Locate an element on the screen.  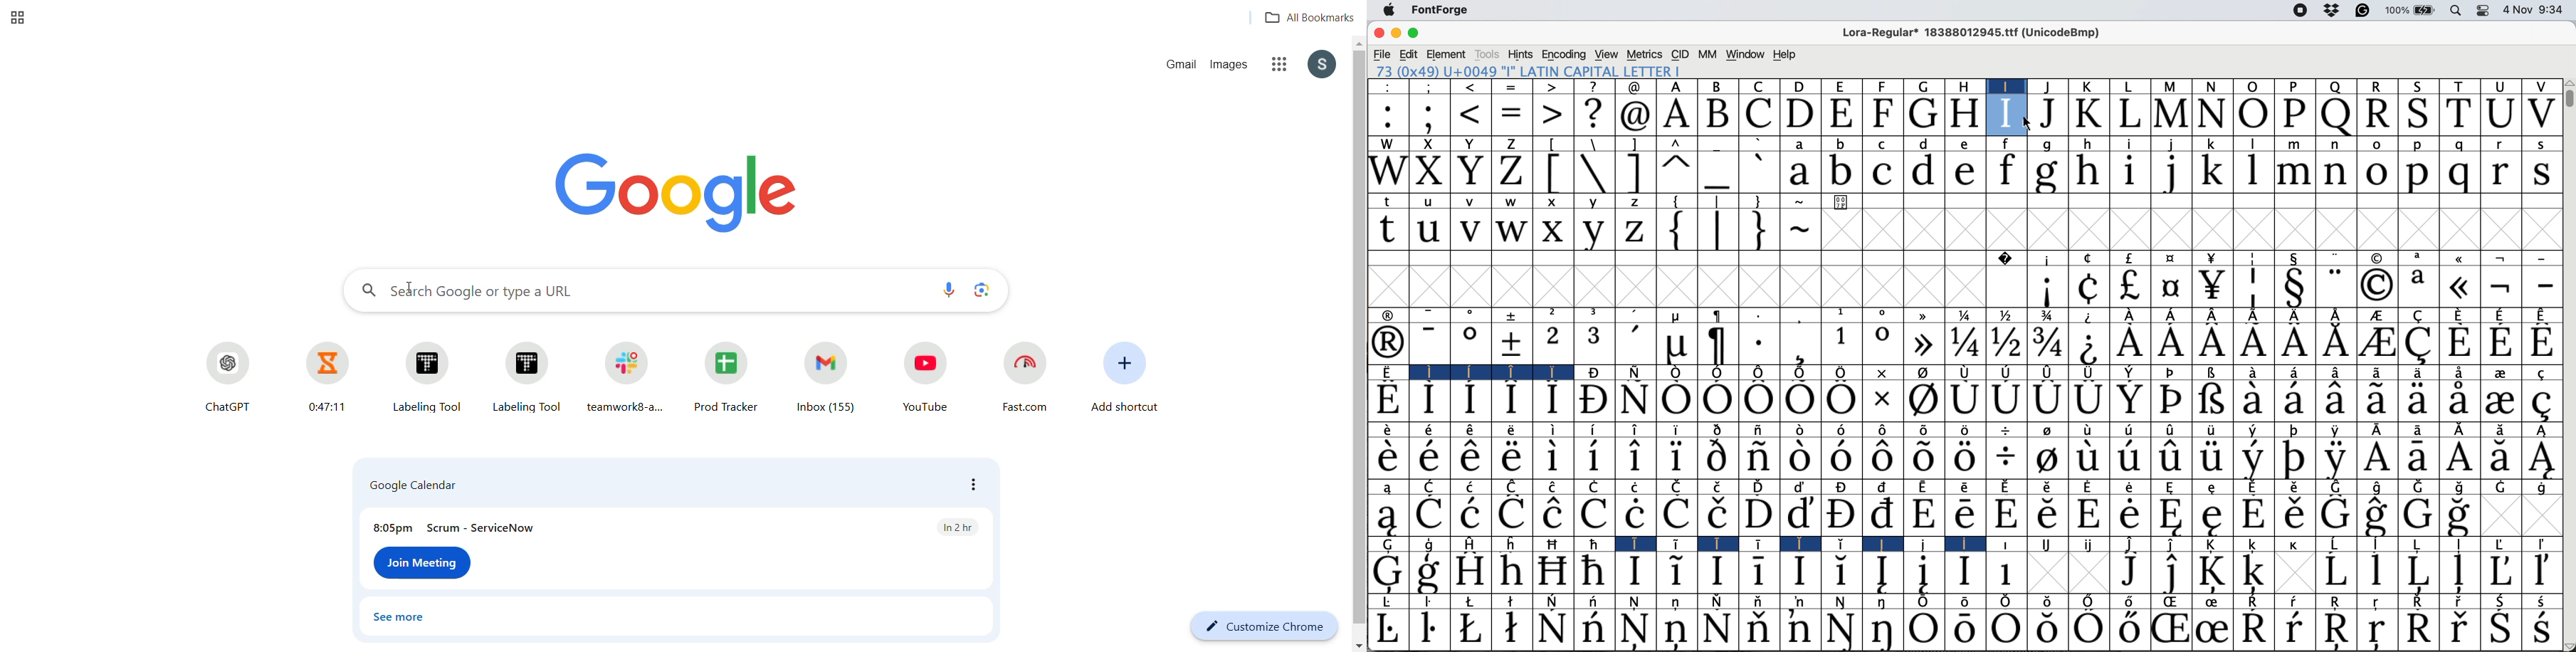
Symbol is located at coordinates (1511, 343).